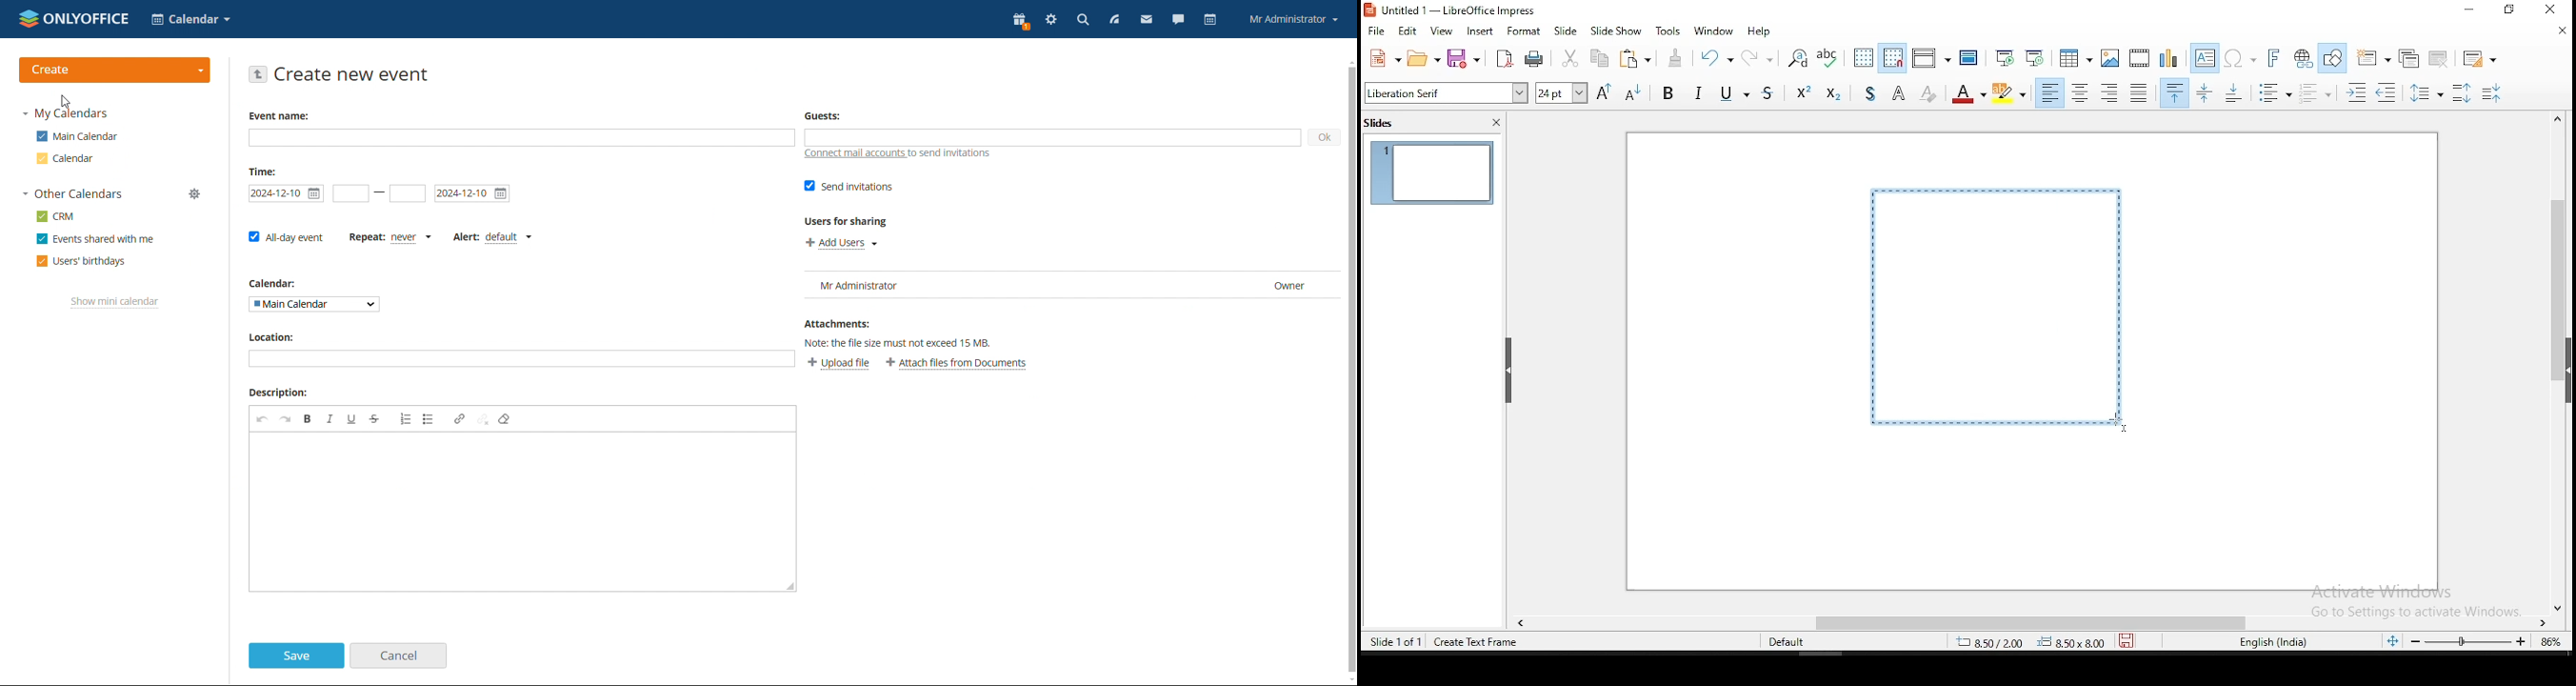 This screenshot has width=2576, height=700. I want to click on insert special characters, so click(2239, 59).